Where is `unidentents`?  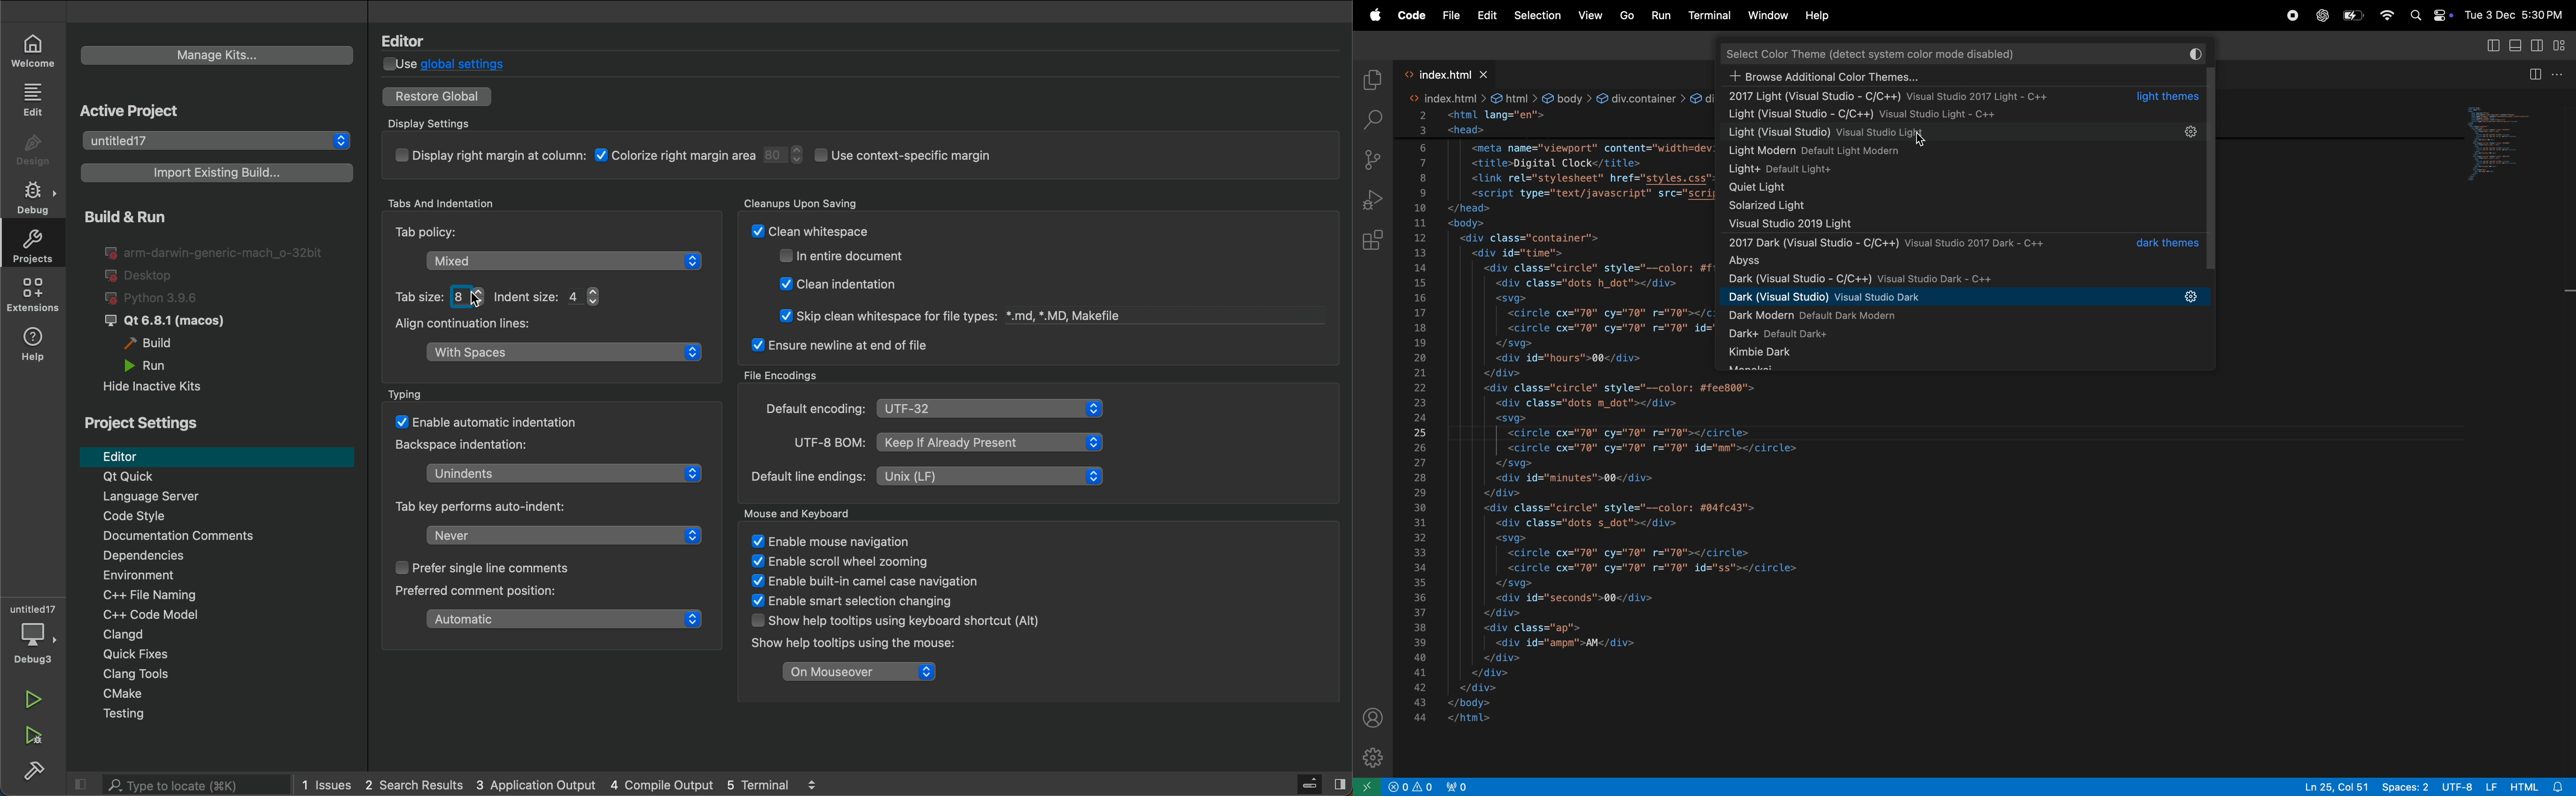
unidentents is located at coordinates (552, 471).